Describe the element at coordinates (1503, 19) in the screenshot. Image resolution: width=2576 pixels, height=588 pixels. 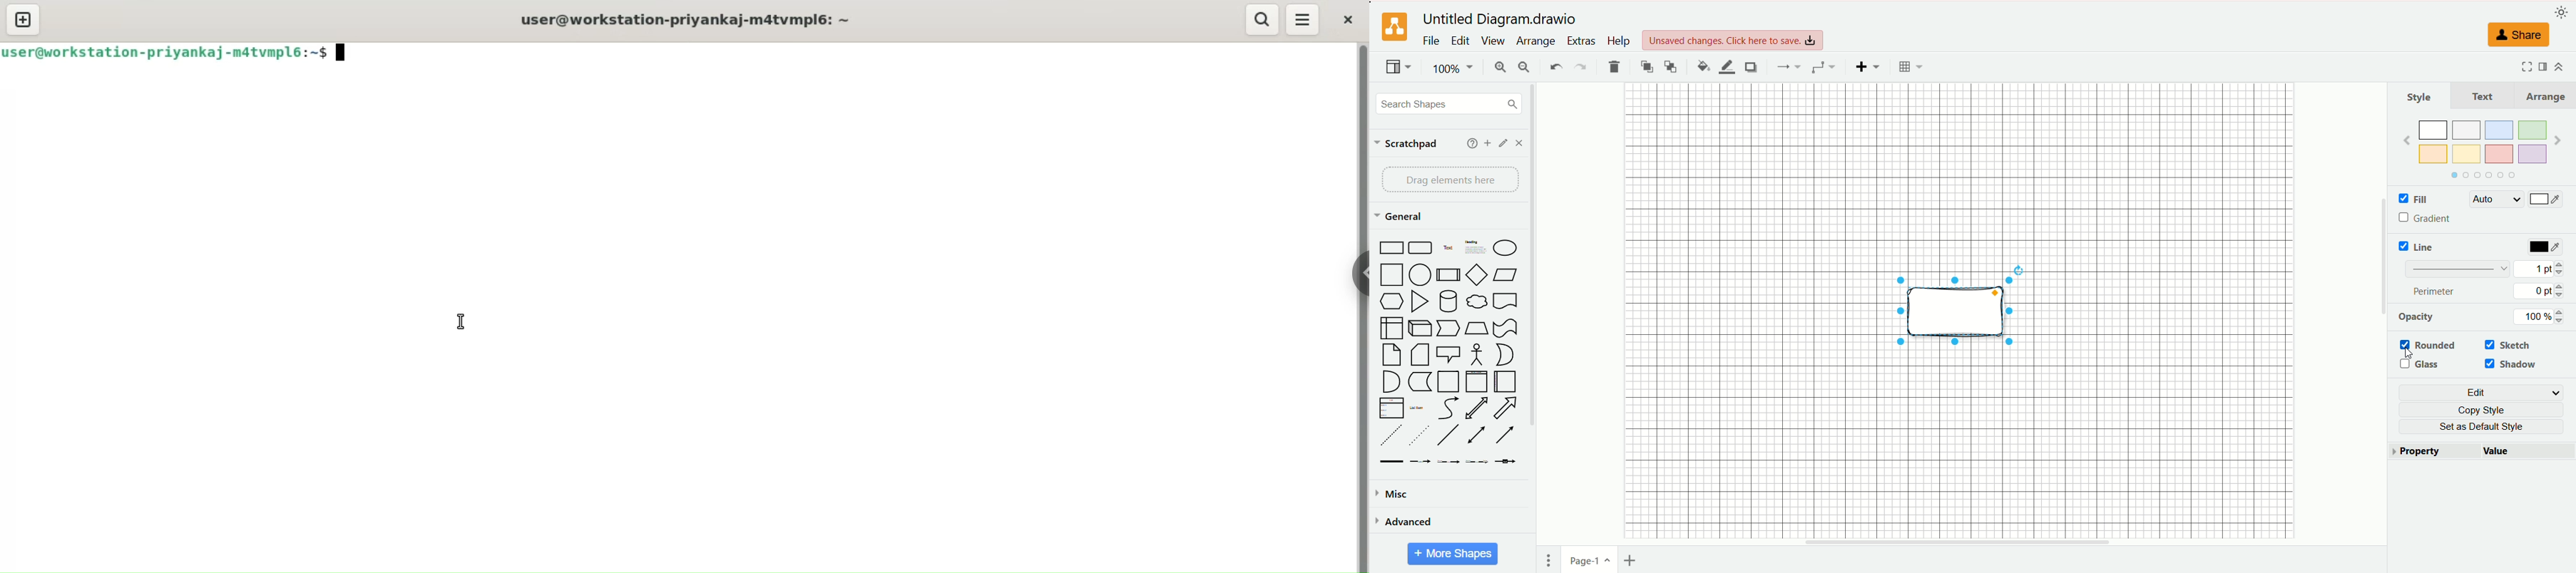
I see `title` at that location.